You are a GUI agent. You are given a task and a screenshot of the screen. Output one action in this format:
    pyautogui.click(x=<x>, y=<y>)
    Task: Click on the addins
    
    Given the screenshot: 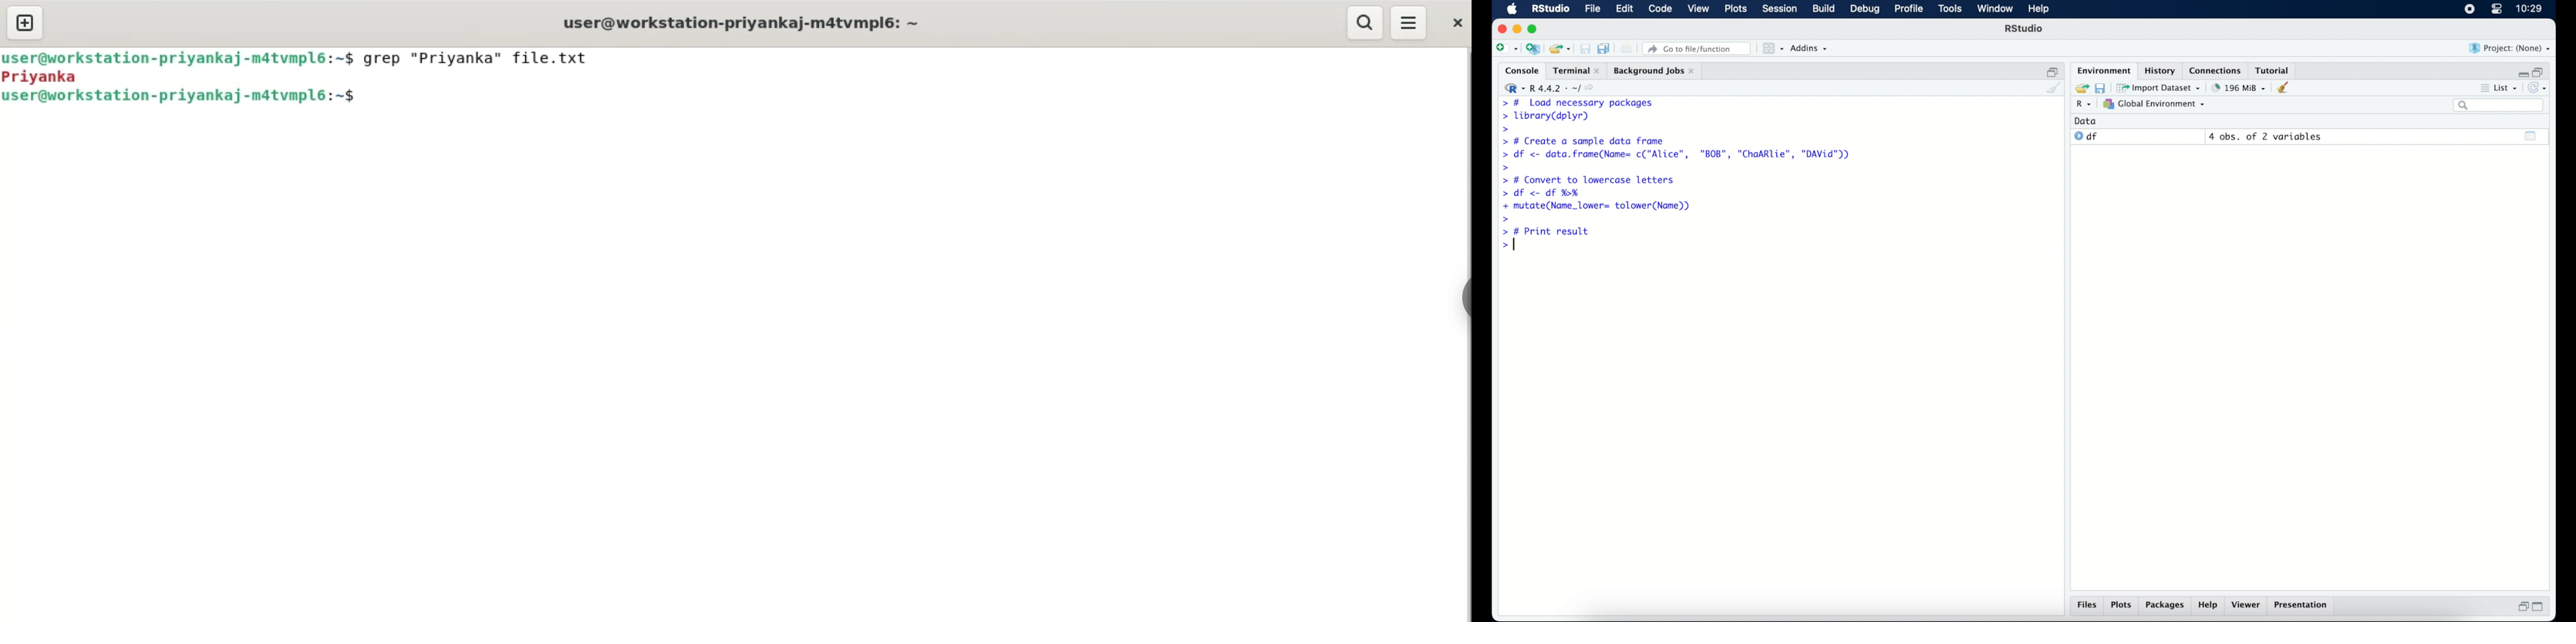 What is the action you would take?
    pyautogui.click(x=1809, y=49)
    